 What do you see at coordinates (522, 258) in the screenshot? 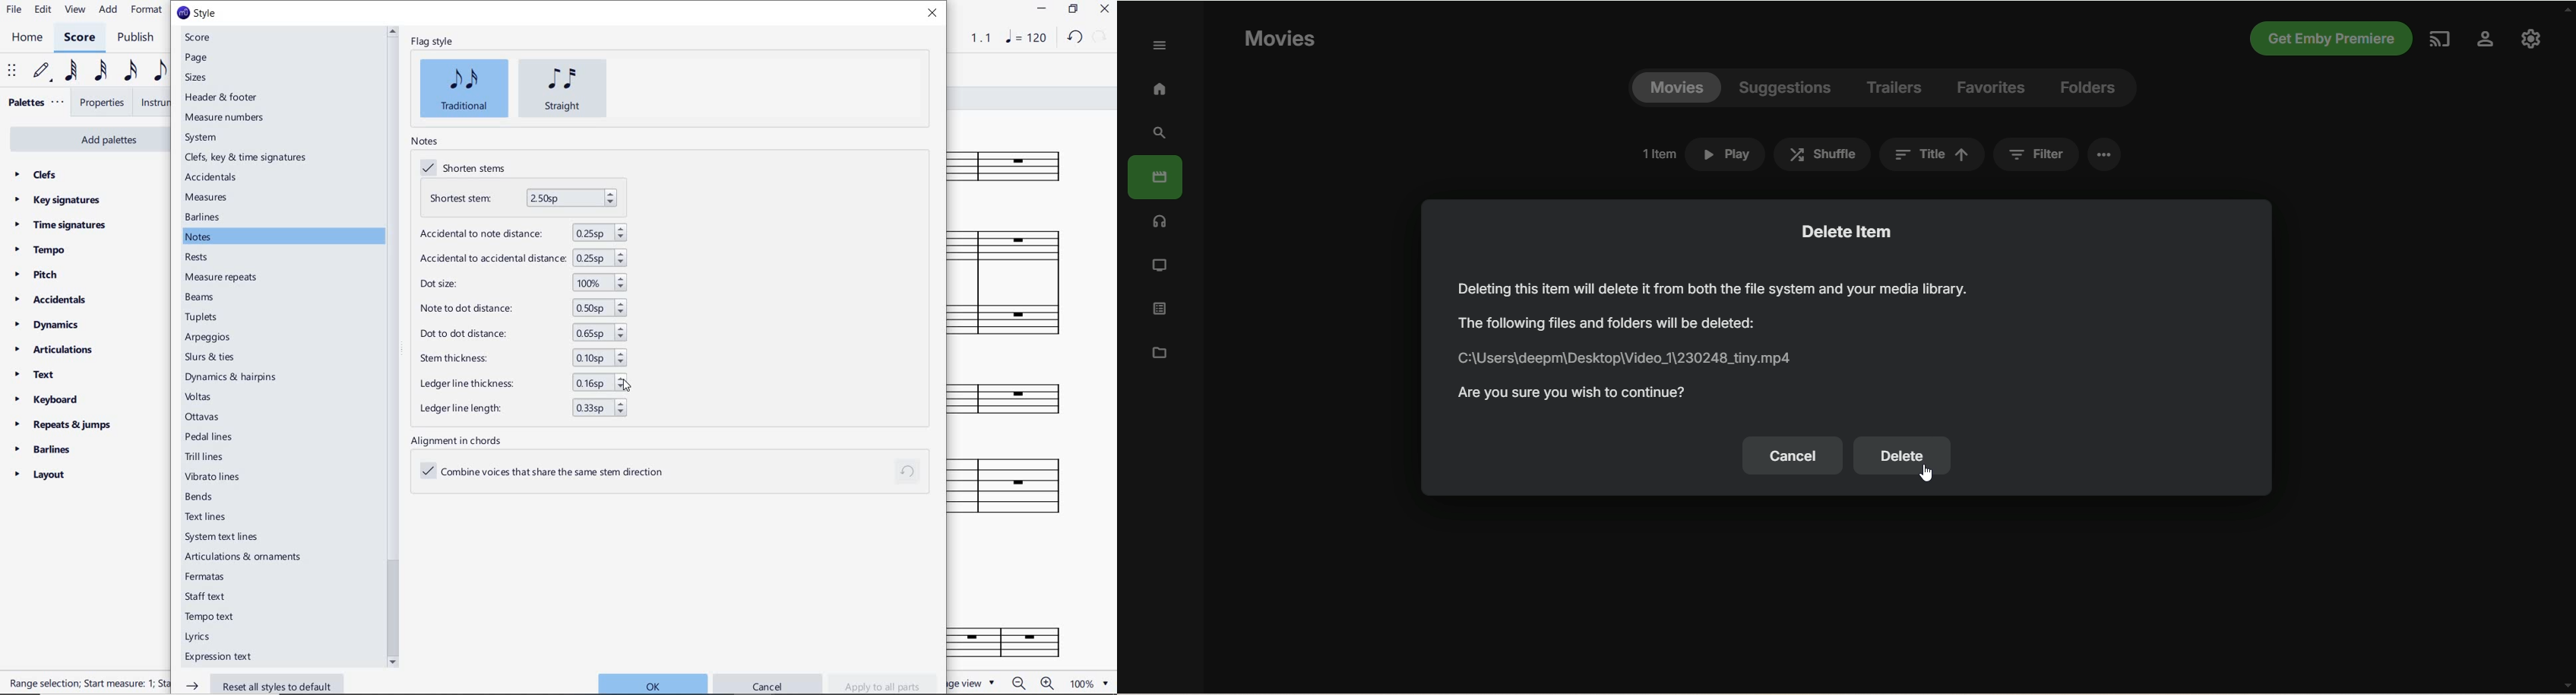
I see `accidental to accidental distance` at bounding box center [522, 258].